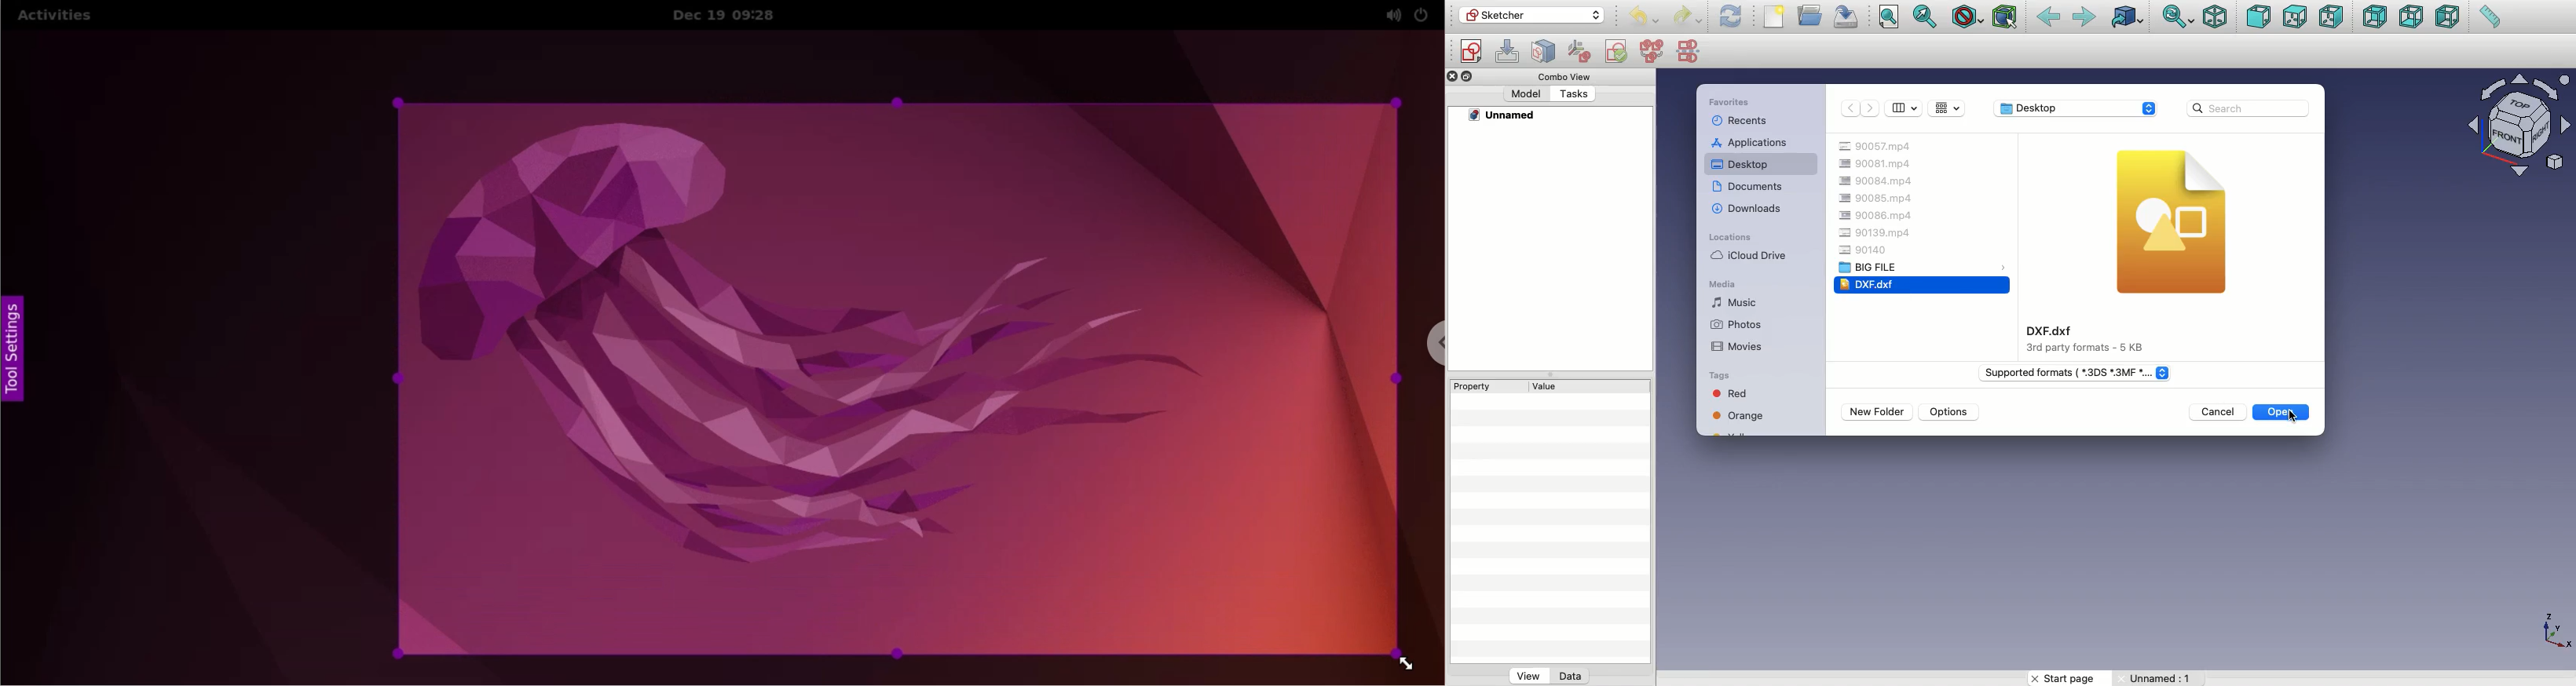 The height and width of the screenshot is (700, 2576). Describe the element at coordinates (1879, 148) in the screenshot. I see `90057.mp4` at that location.